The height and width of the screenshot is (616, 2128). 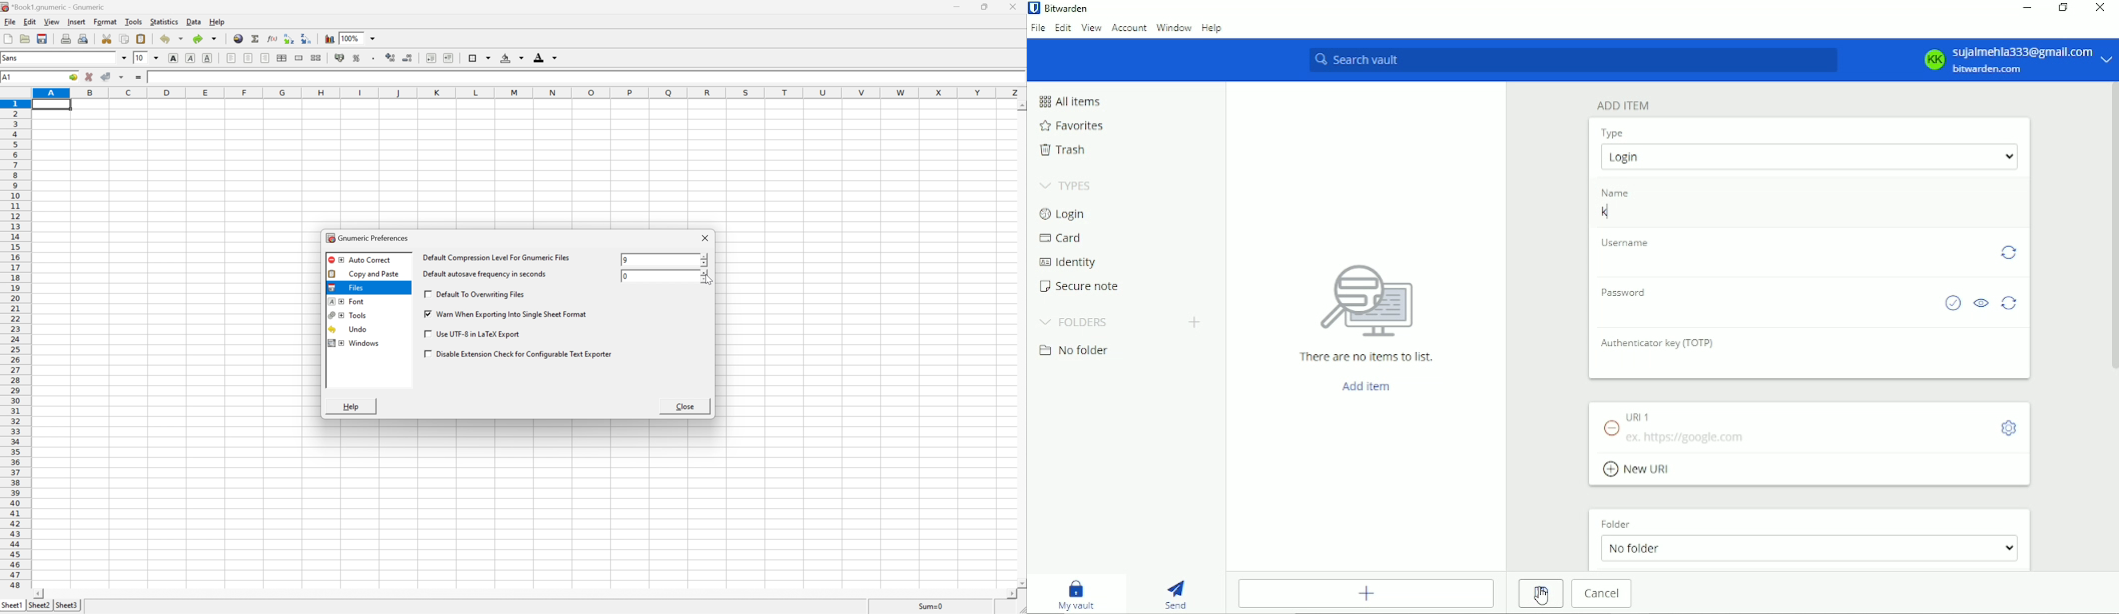 What do you see at coordinates (1811, 364) in the screenshot?
I see `add authenticator key` at bounding box center [1811, 364].